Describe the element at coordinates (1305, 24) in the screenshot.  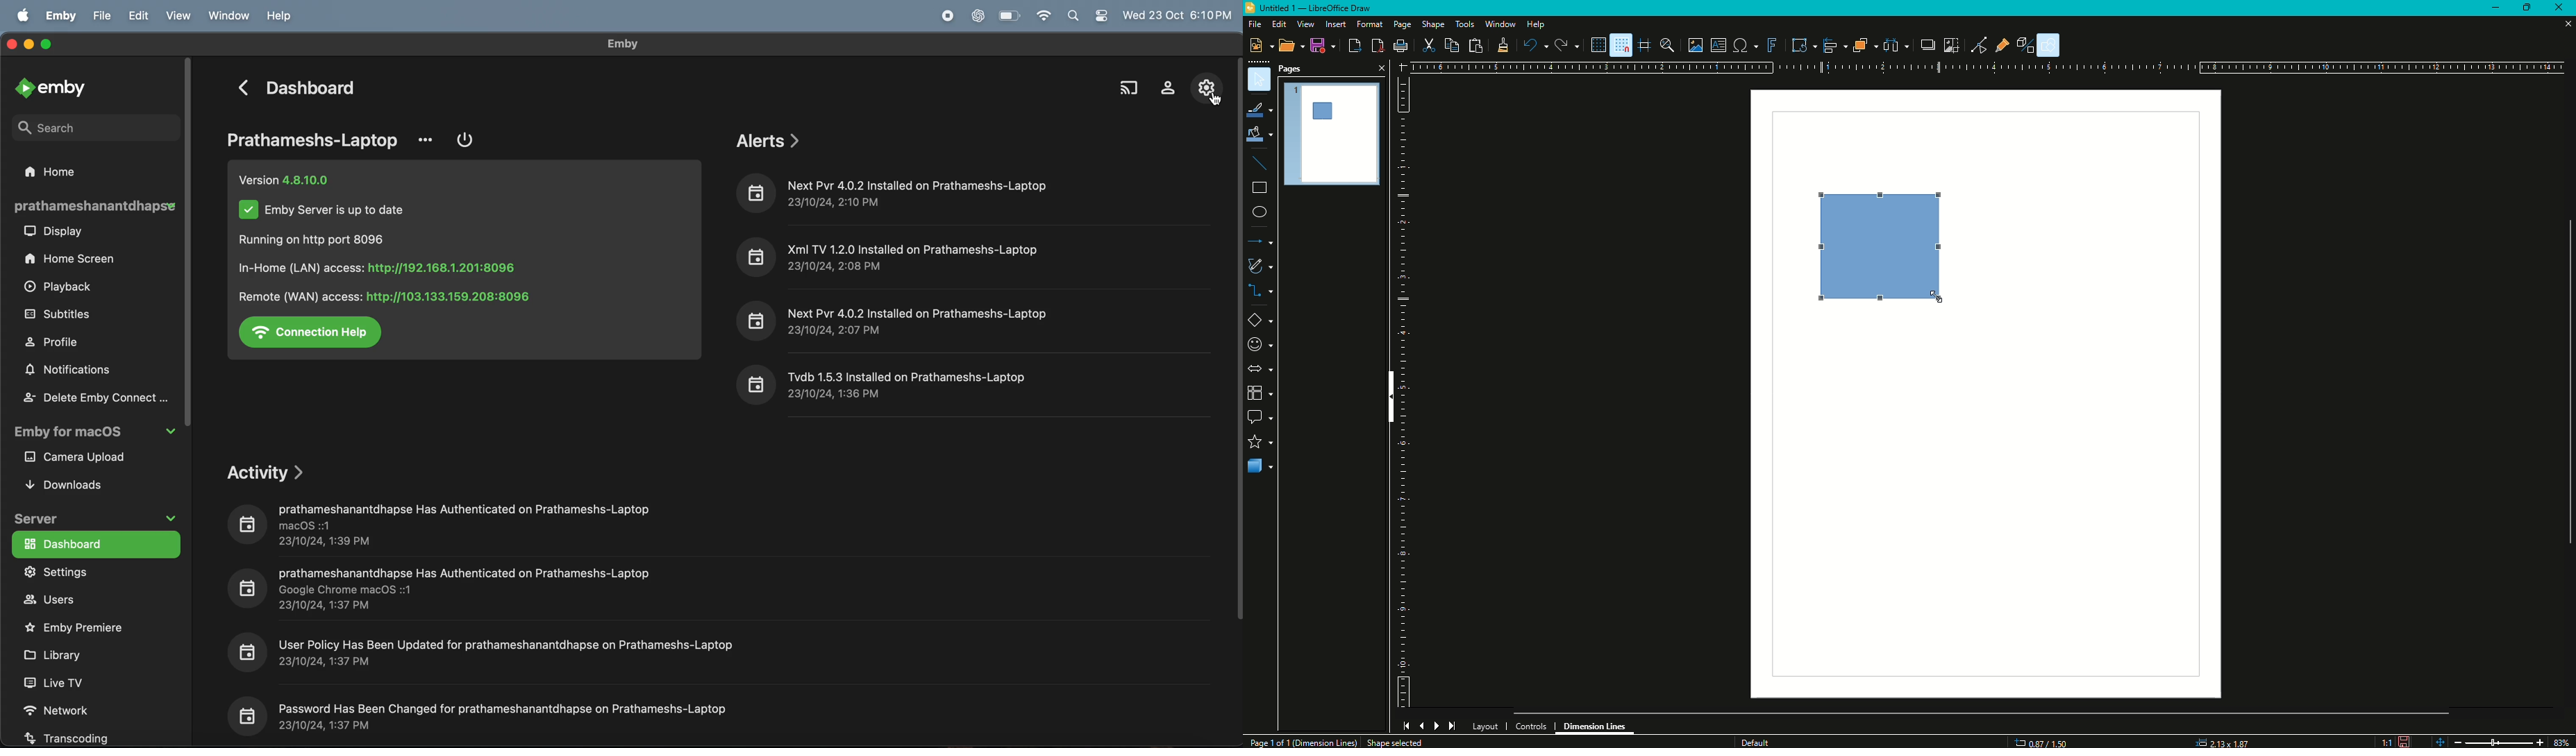
I see `View` at that location.